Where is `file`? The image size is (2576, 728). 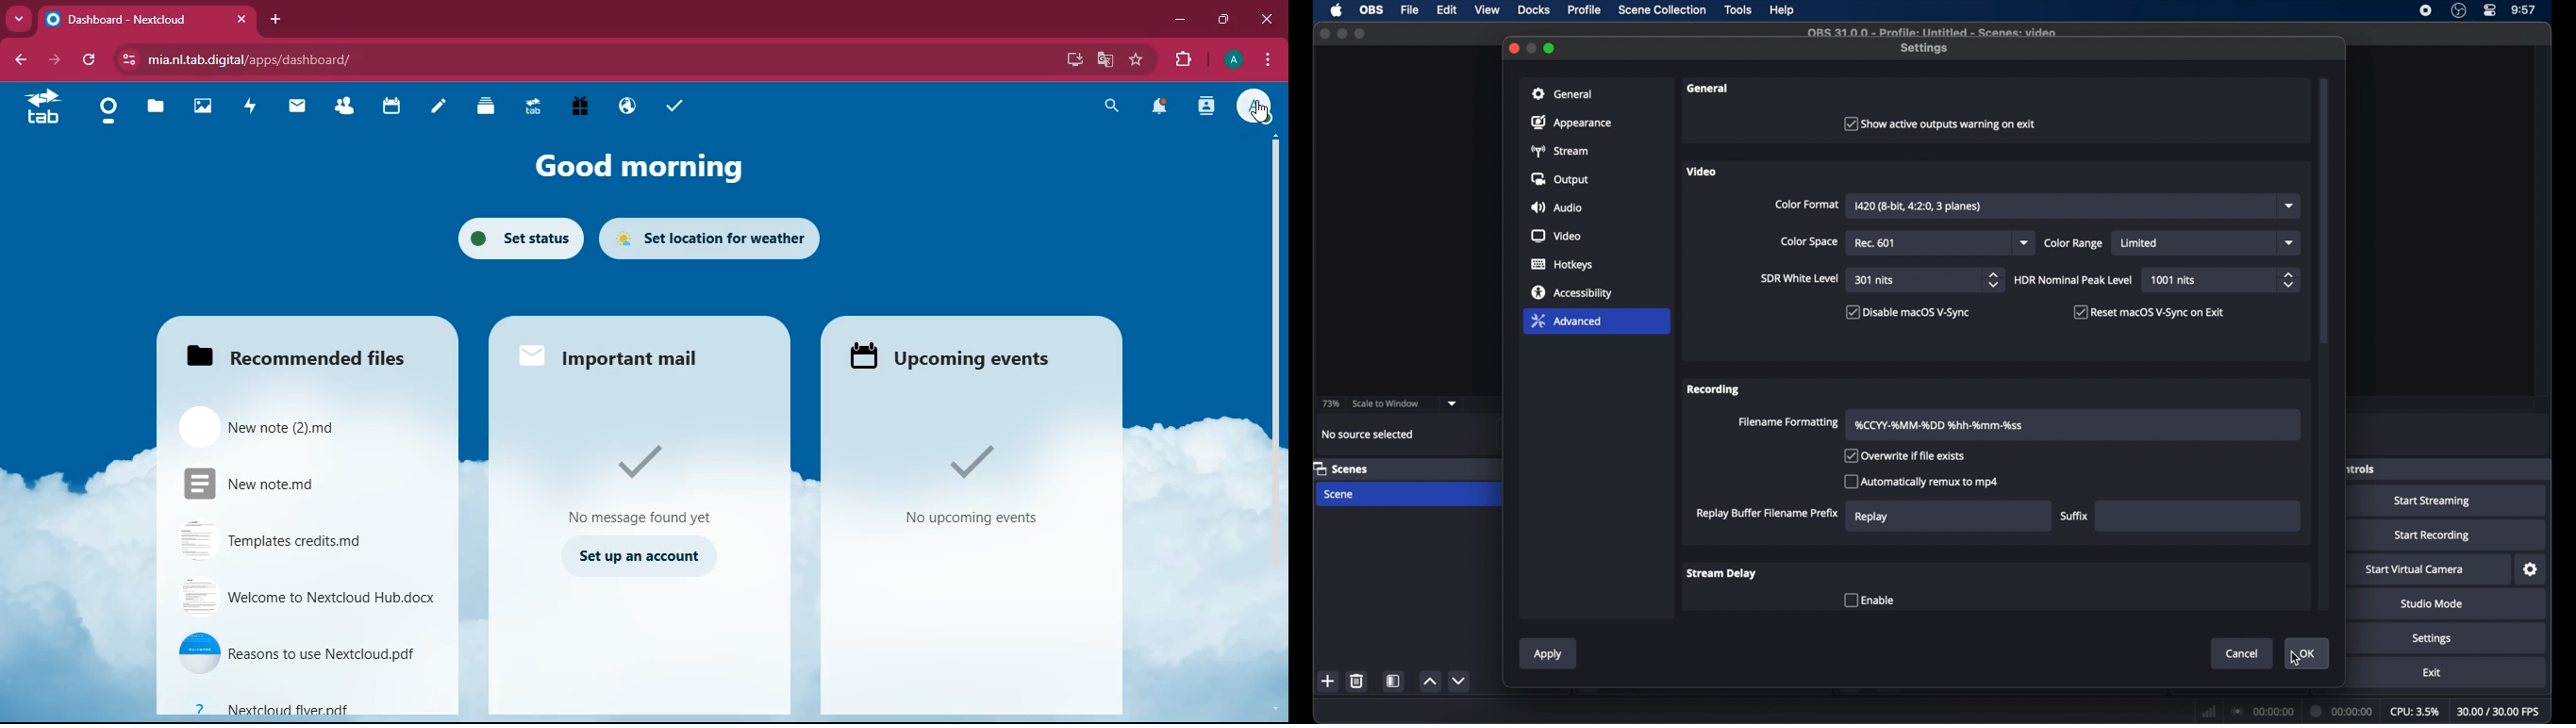 file is located at coordinates (308, 598).